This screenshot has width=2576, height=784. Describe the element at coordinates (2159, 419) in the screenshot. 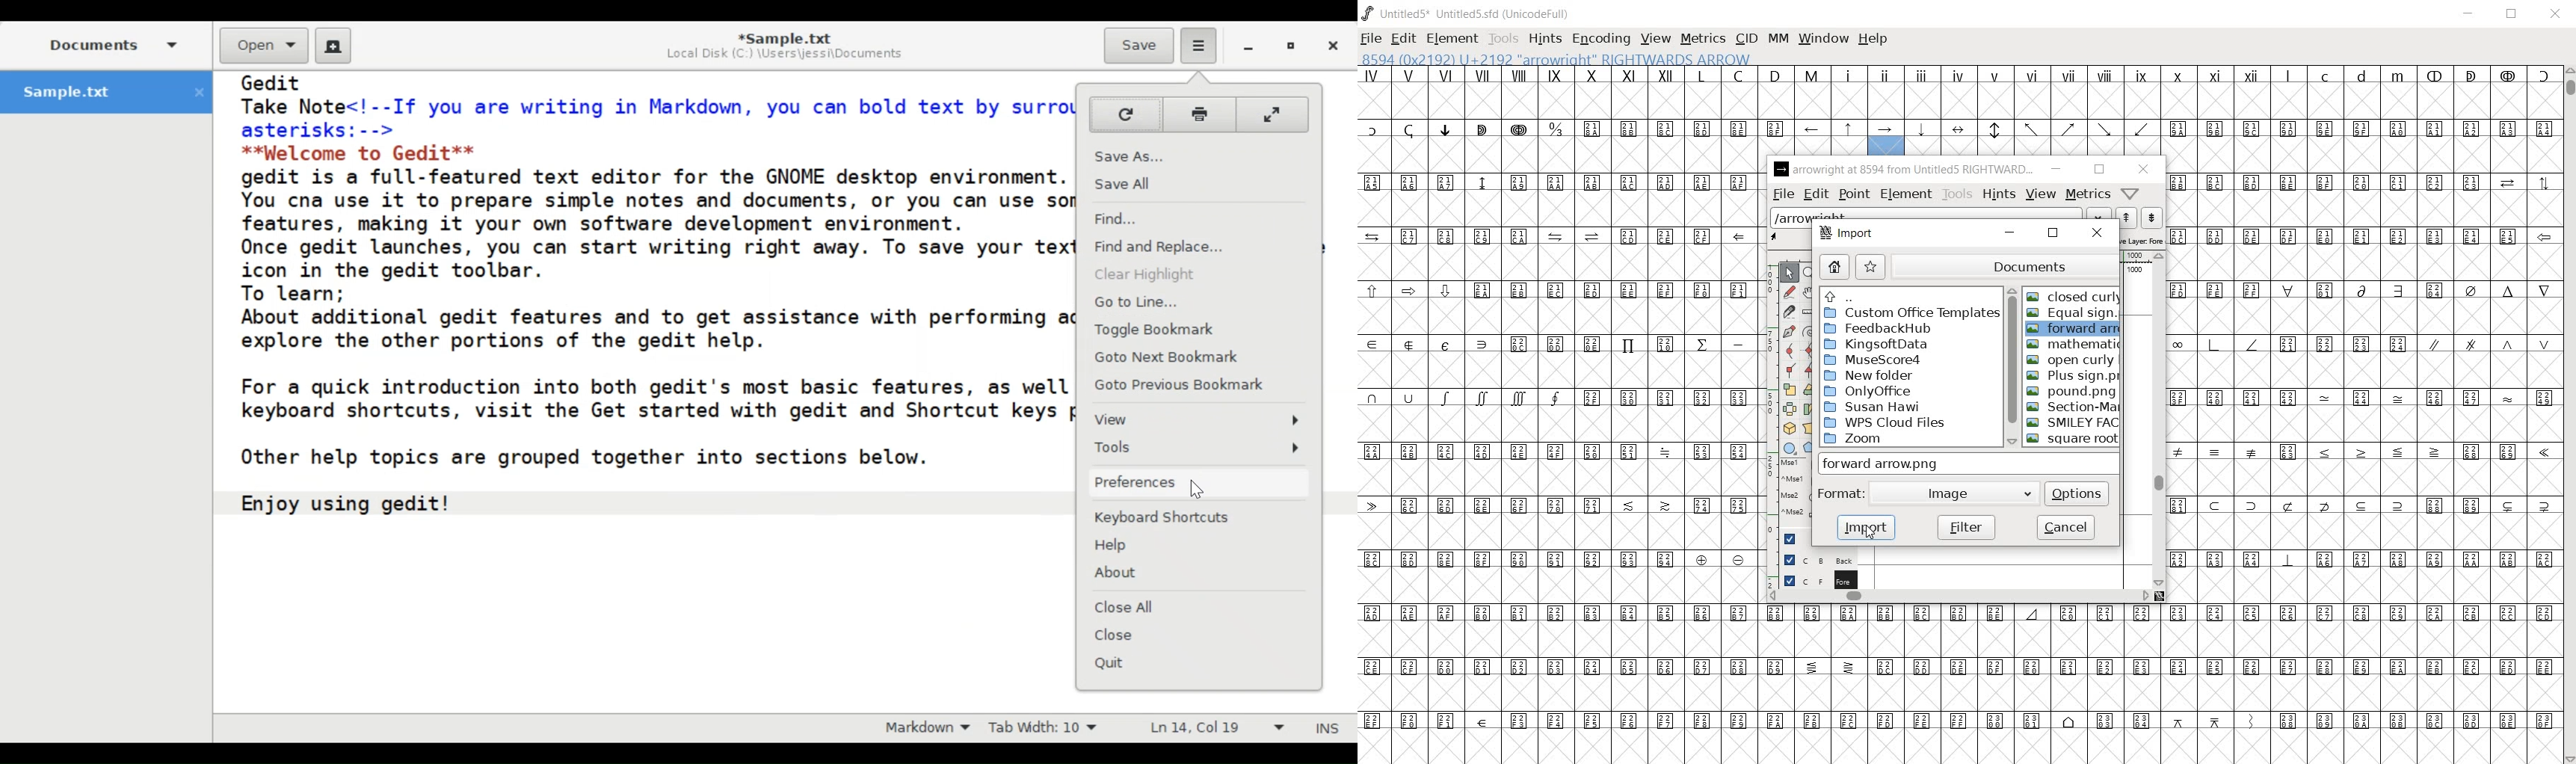

I see `scrollbar` at that location.